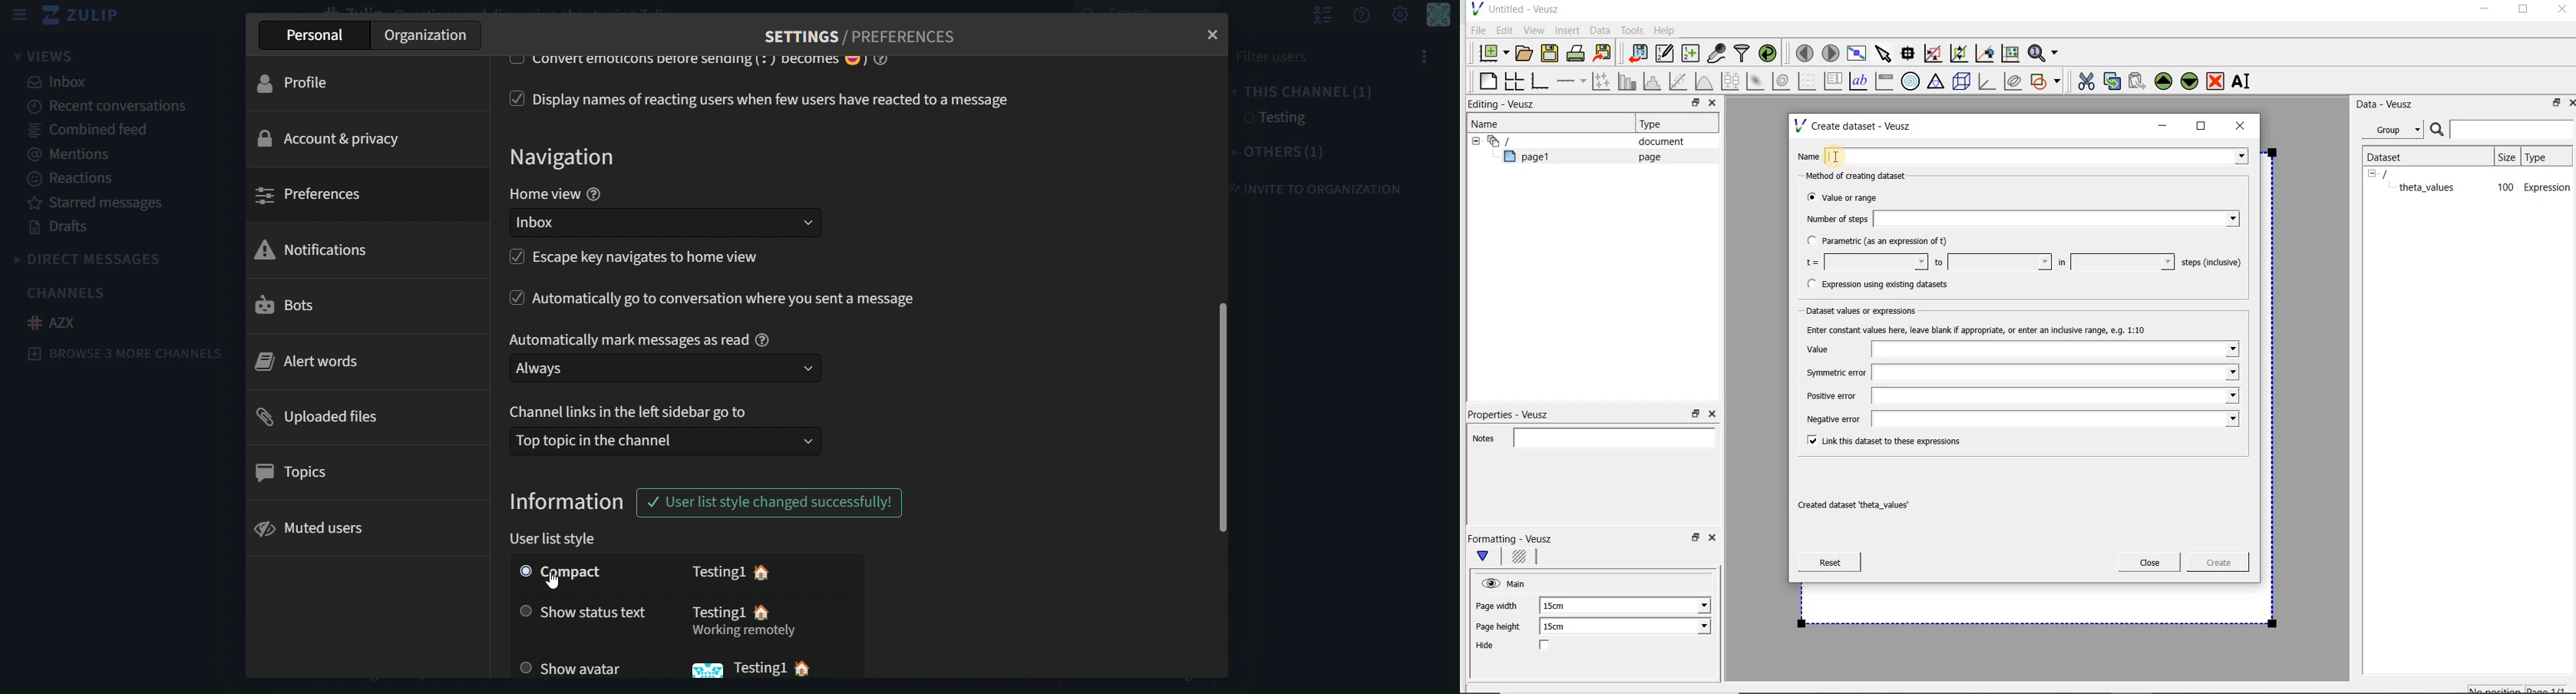 This screenshot has height=700, width=2576. What do you see at coordinates (760, 667) in the screenshot?
I see `Testing 1` at bounding box center [760, 667].